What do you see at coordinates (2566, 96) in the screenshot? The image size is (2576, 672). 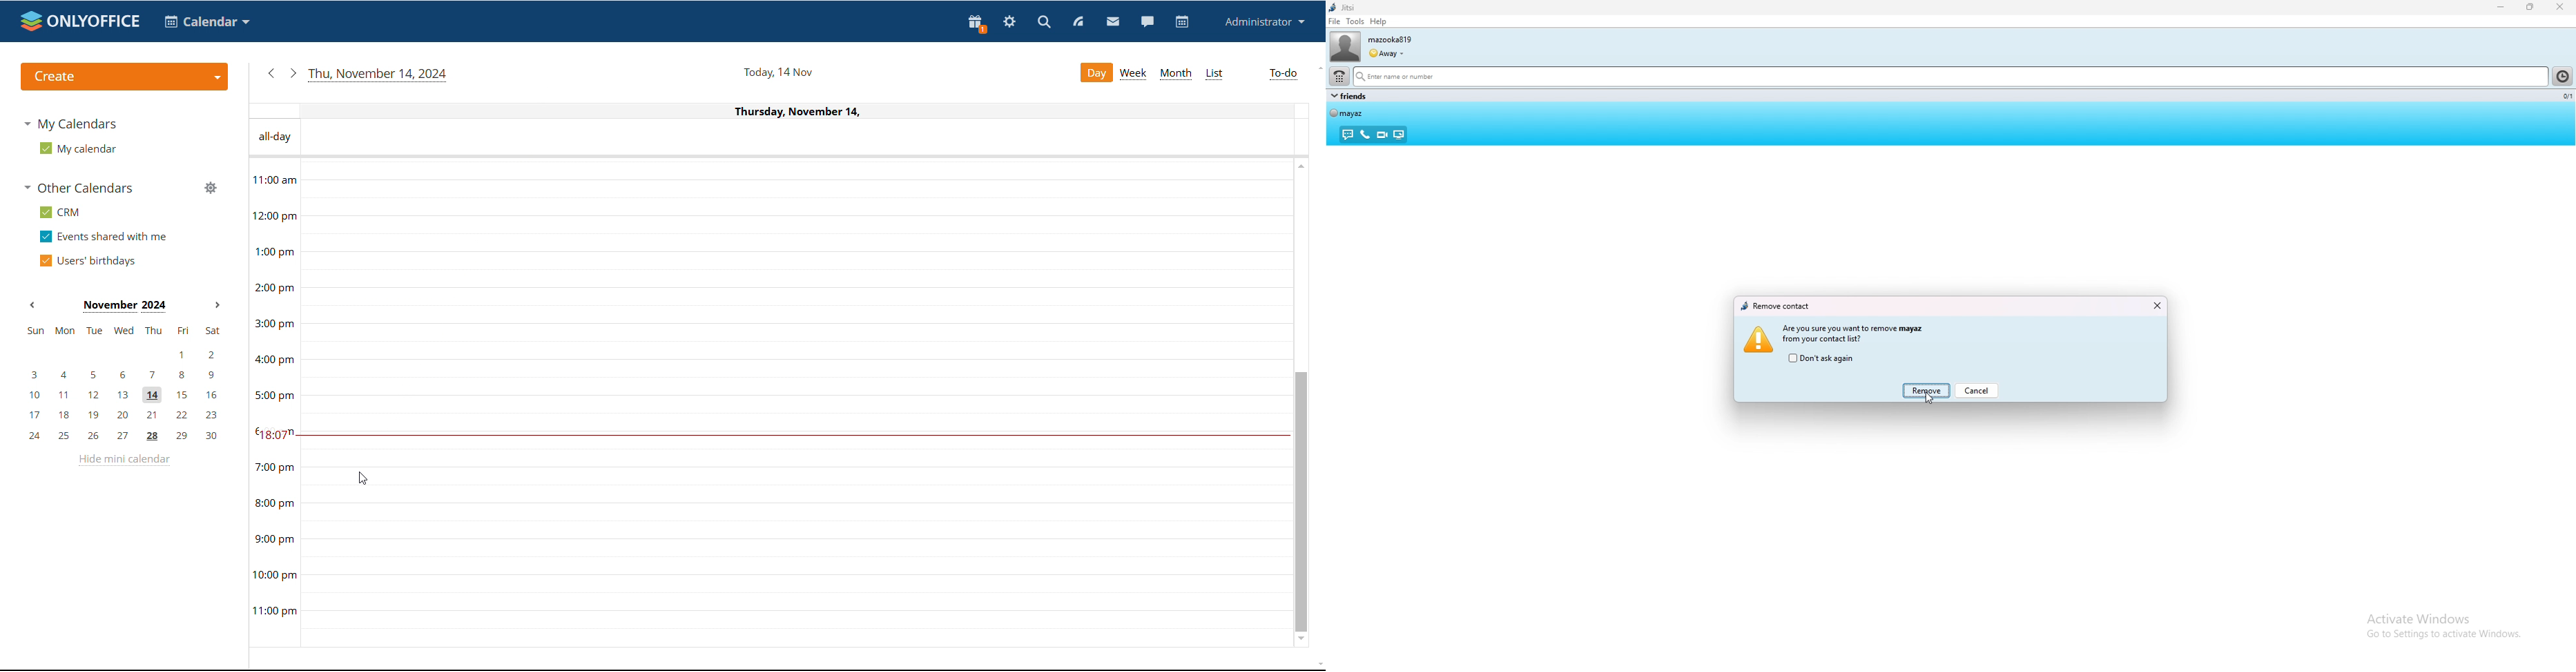 I see `number selected` at bounding box center [2566, 96].